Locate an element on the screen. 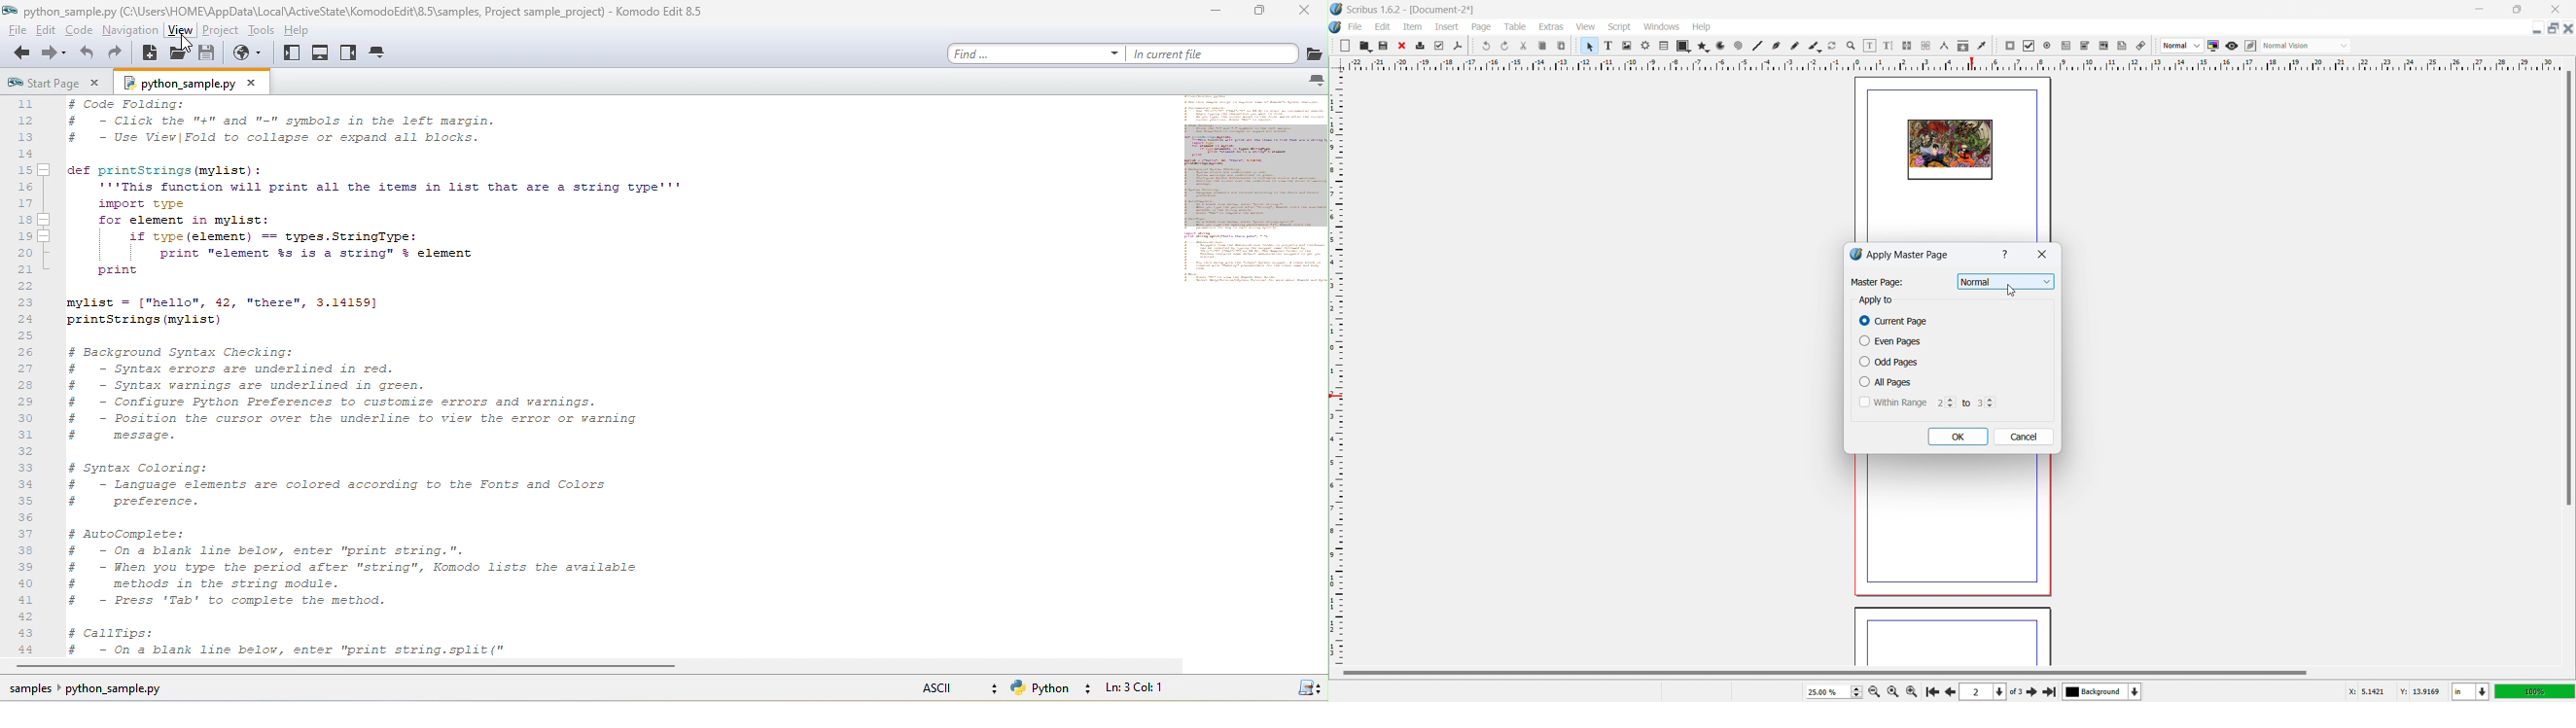 The height and width of the screenshot is (728, 2576). zoom in by the stepping value in tool preference is located at coordinates (1912, 690).